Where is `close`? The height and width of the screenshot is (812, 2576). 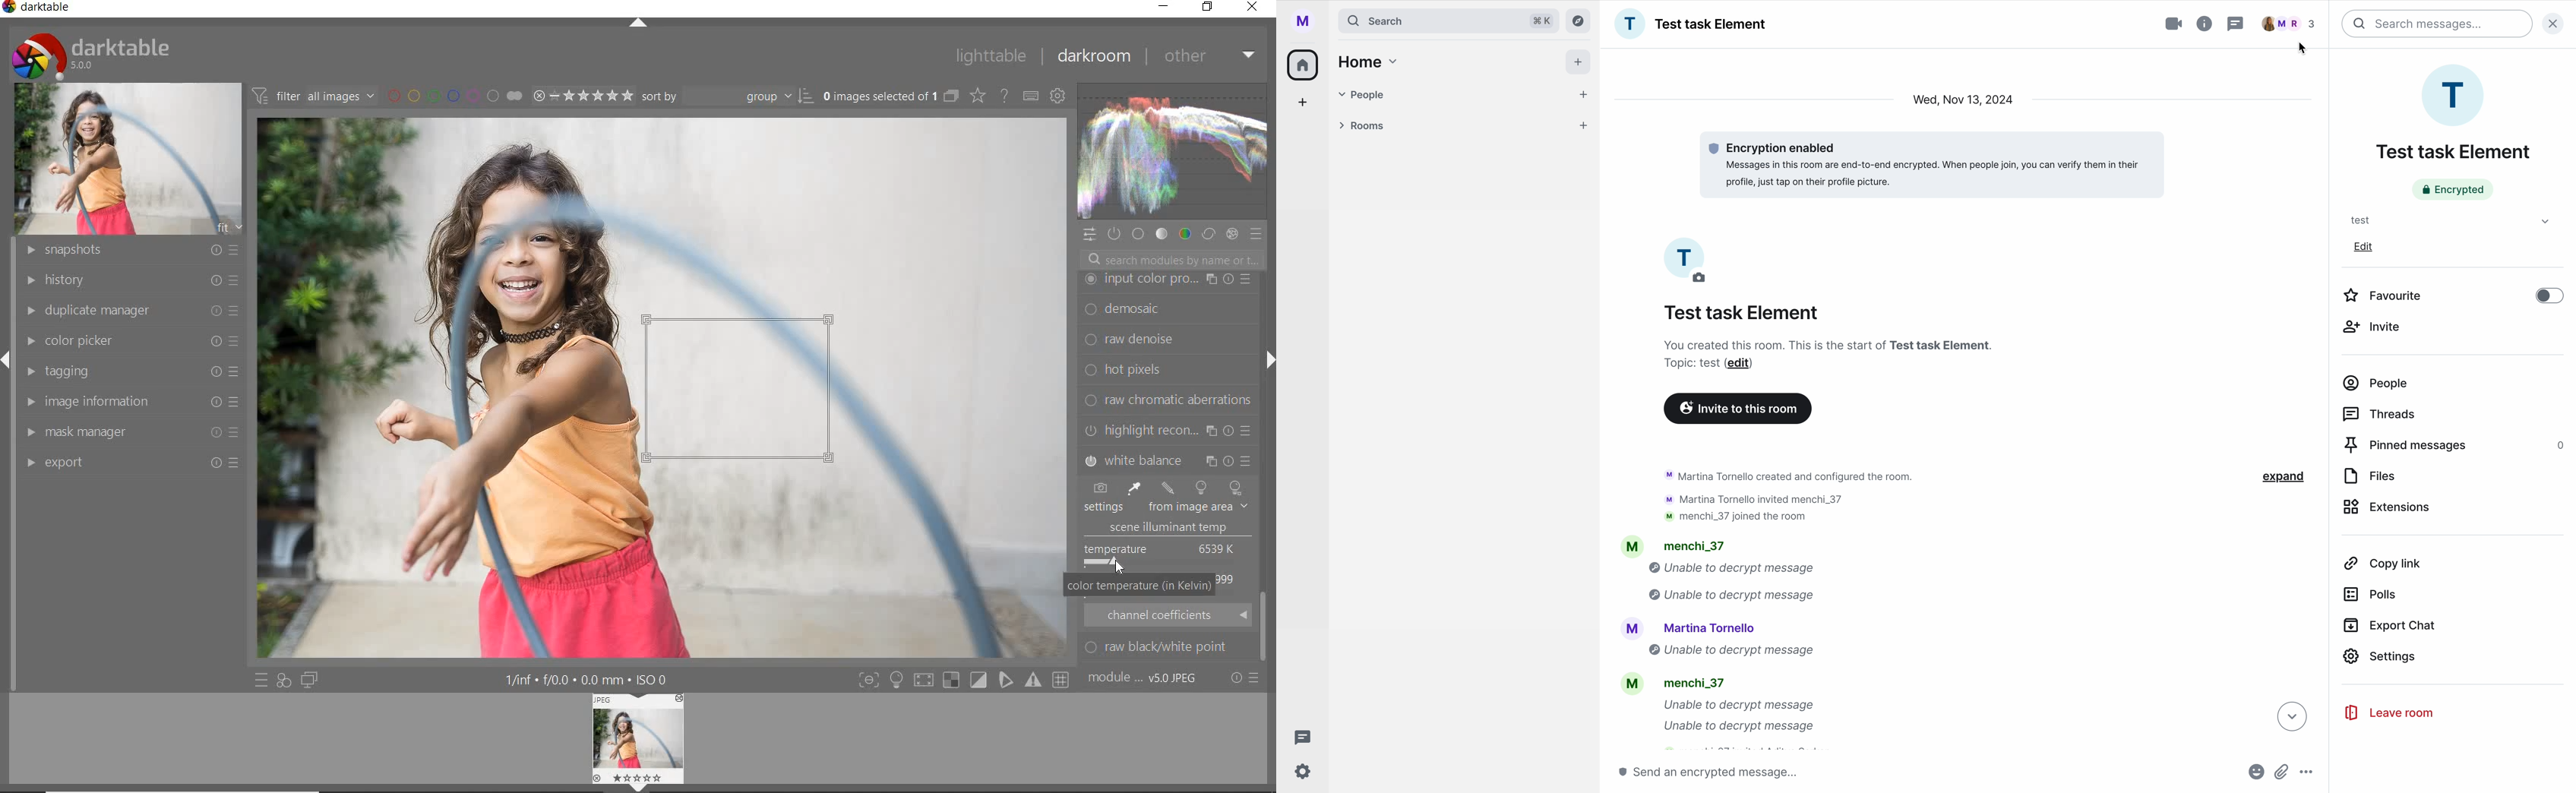
close is located at coordinates (2558, 22).